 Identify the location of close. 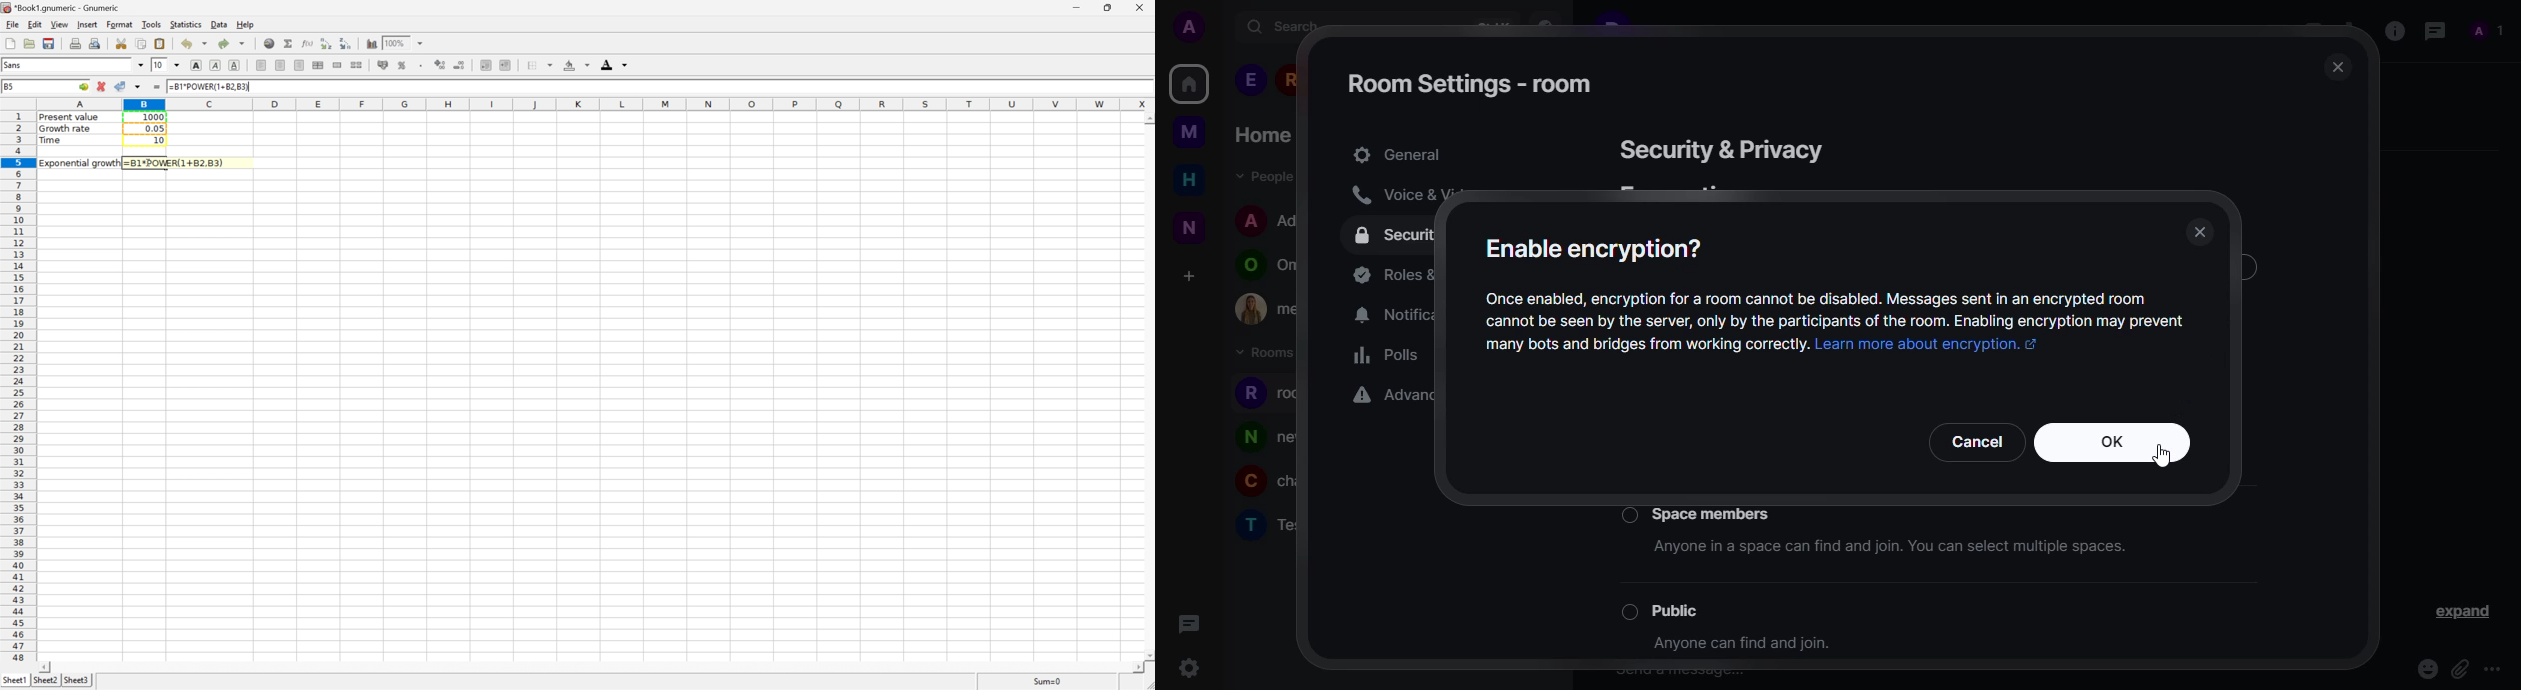
(2202, 233).